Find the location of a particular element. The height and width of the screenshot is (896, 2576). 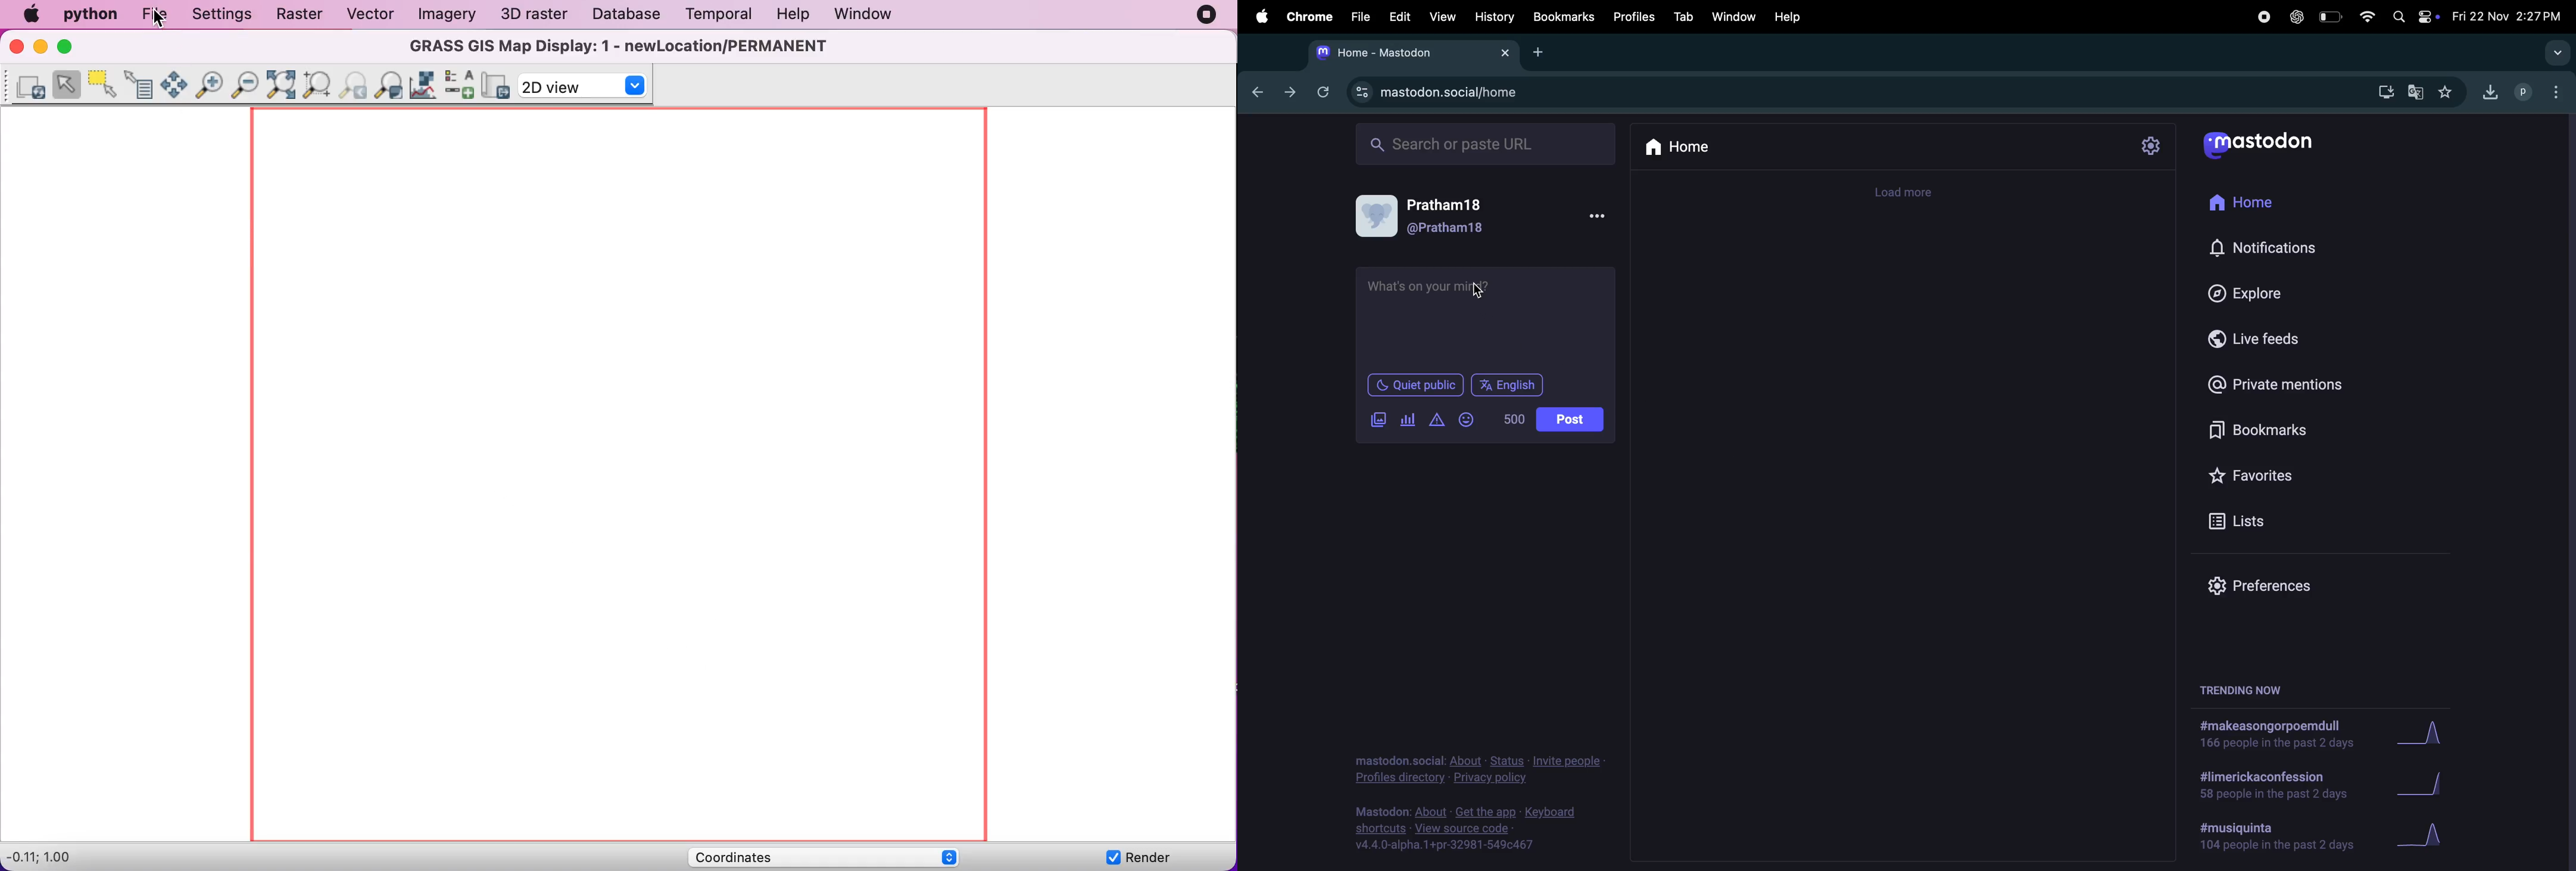

date and time is located at coordinates (2506, 15).